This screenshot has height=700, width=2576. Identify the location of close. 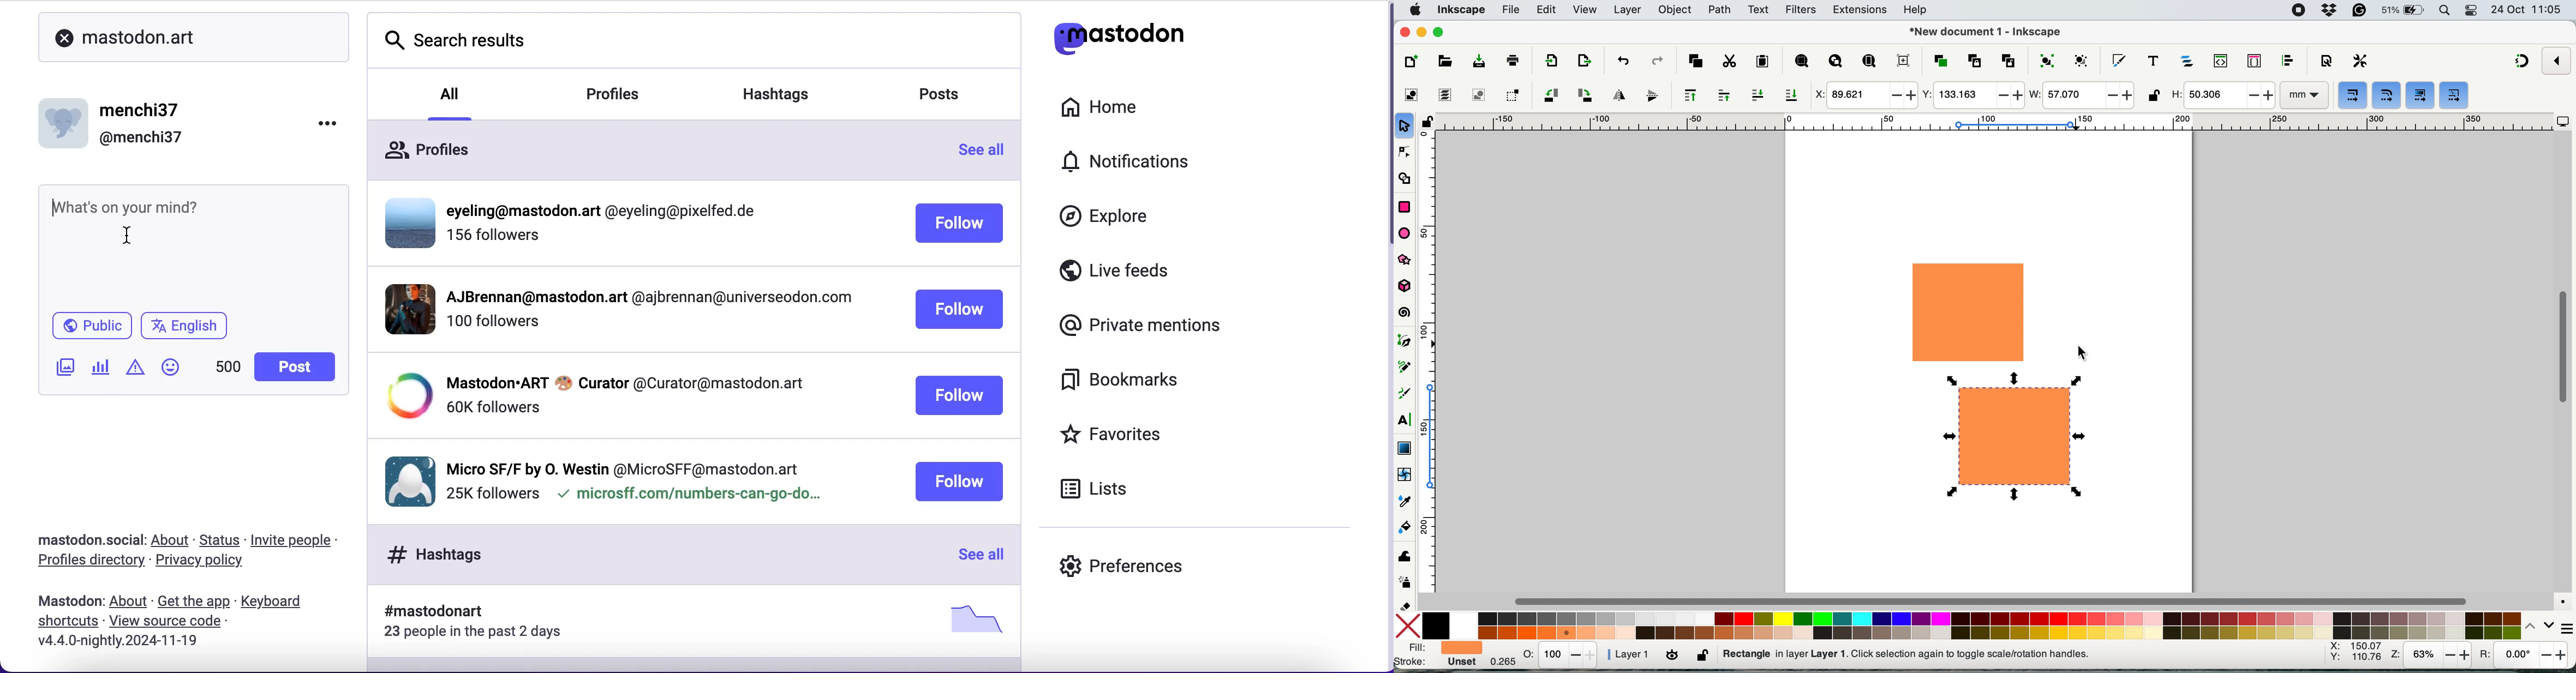
(1405, 33).